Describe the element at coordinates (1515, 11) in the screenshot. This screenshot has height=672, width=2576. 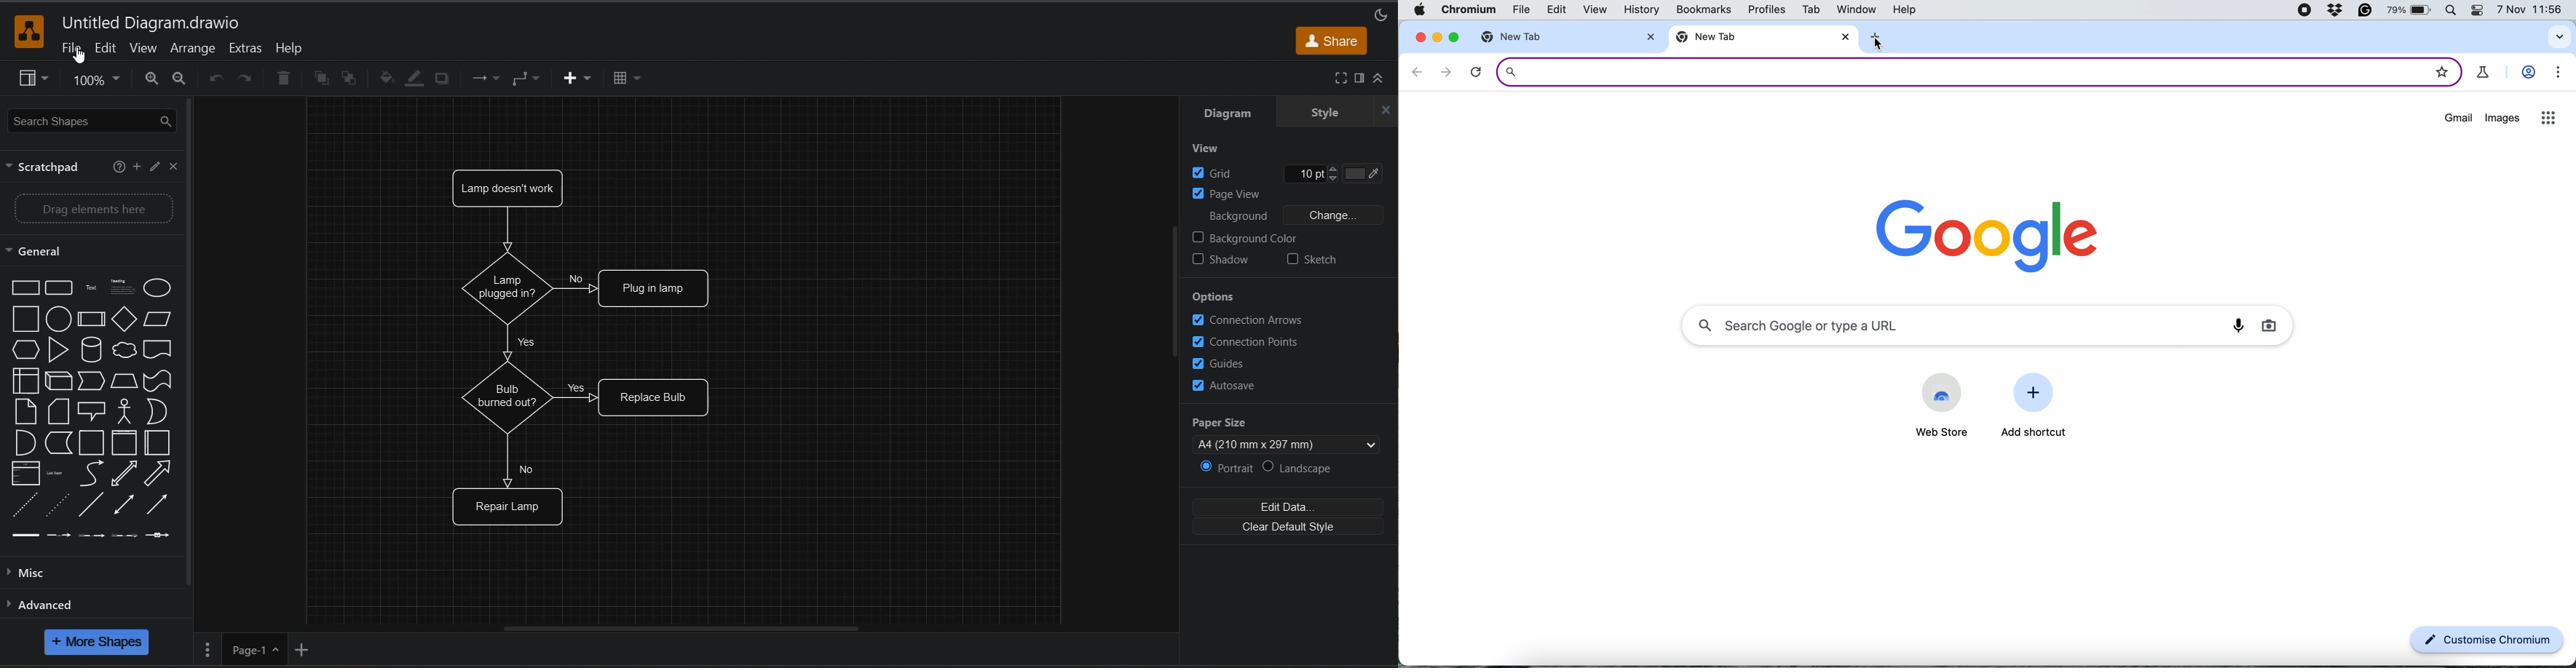
I see `file` at that location.